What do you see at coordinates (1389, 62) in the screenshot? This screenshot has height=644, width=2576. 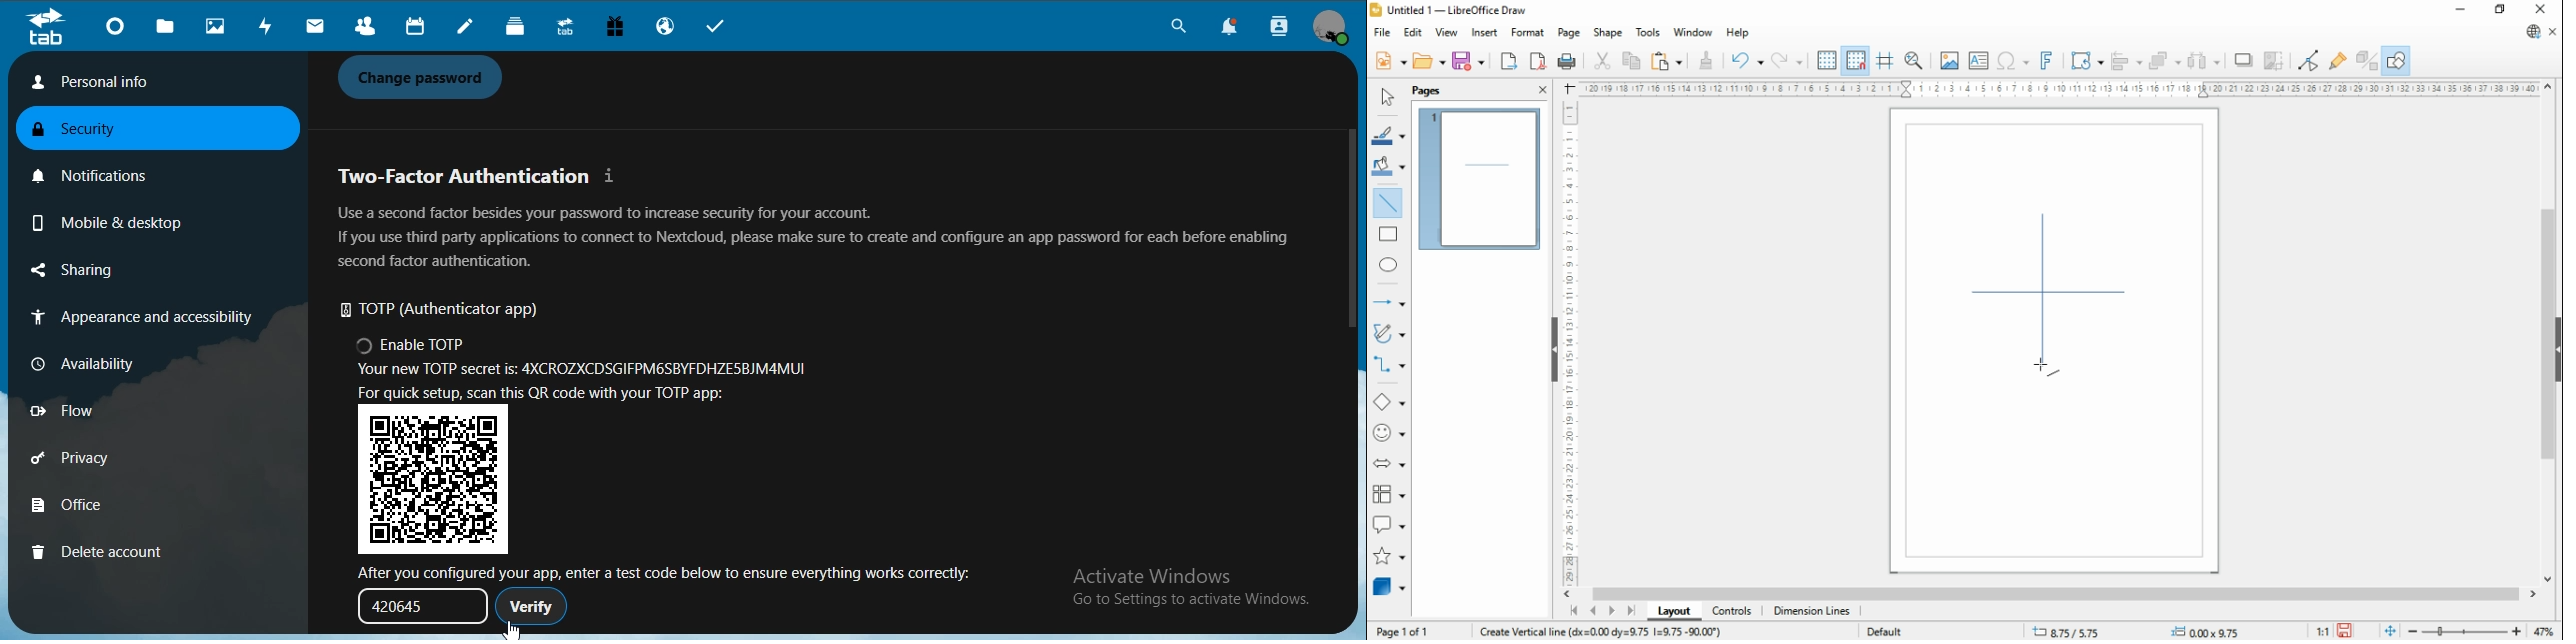 I see `new` at bounding box center [1389, 62].